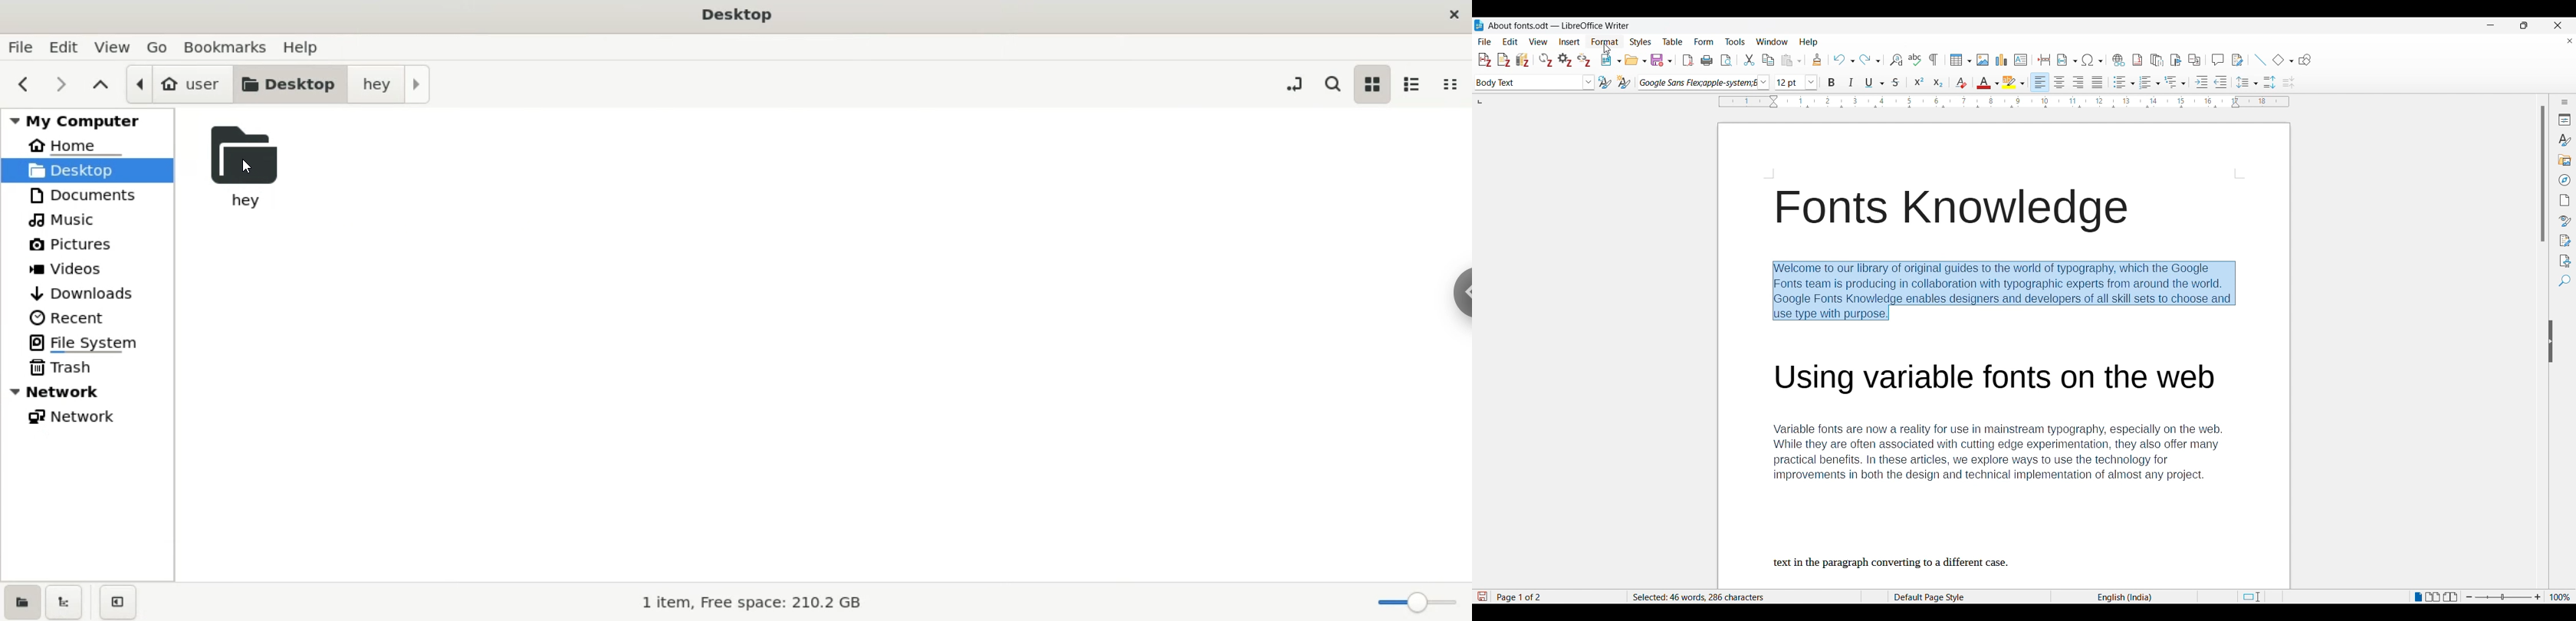 Image resolution: width=2576 pixels, height=644 pixels. What do you see at coordinates (1510, 41) in the screenshot?
I see `Edit menu` at bounding box center [1510, 41].